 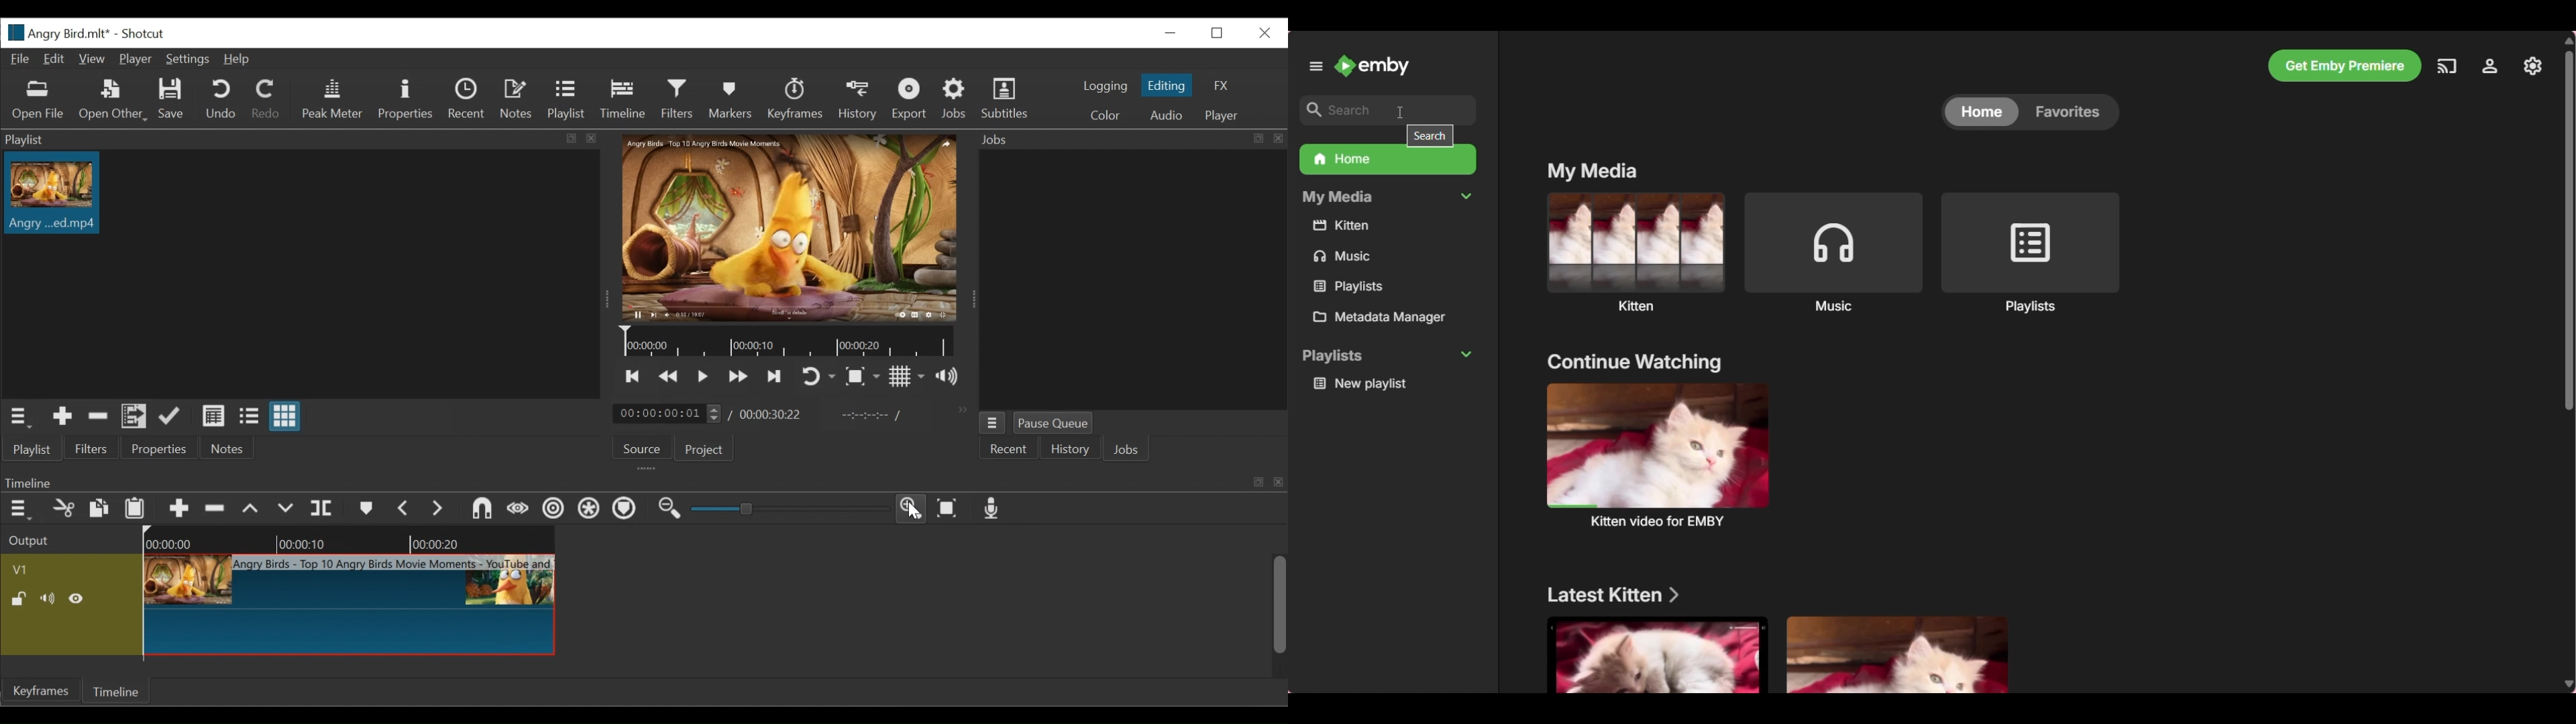 What do you see at coordinates (266, 100) in the screenshot?
I see `Redo` at bounding box center [266, 100].